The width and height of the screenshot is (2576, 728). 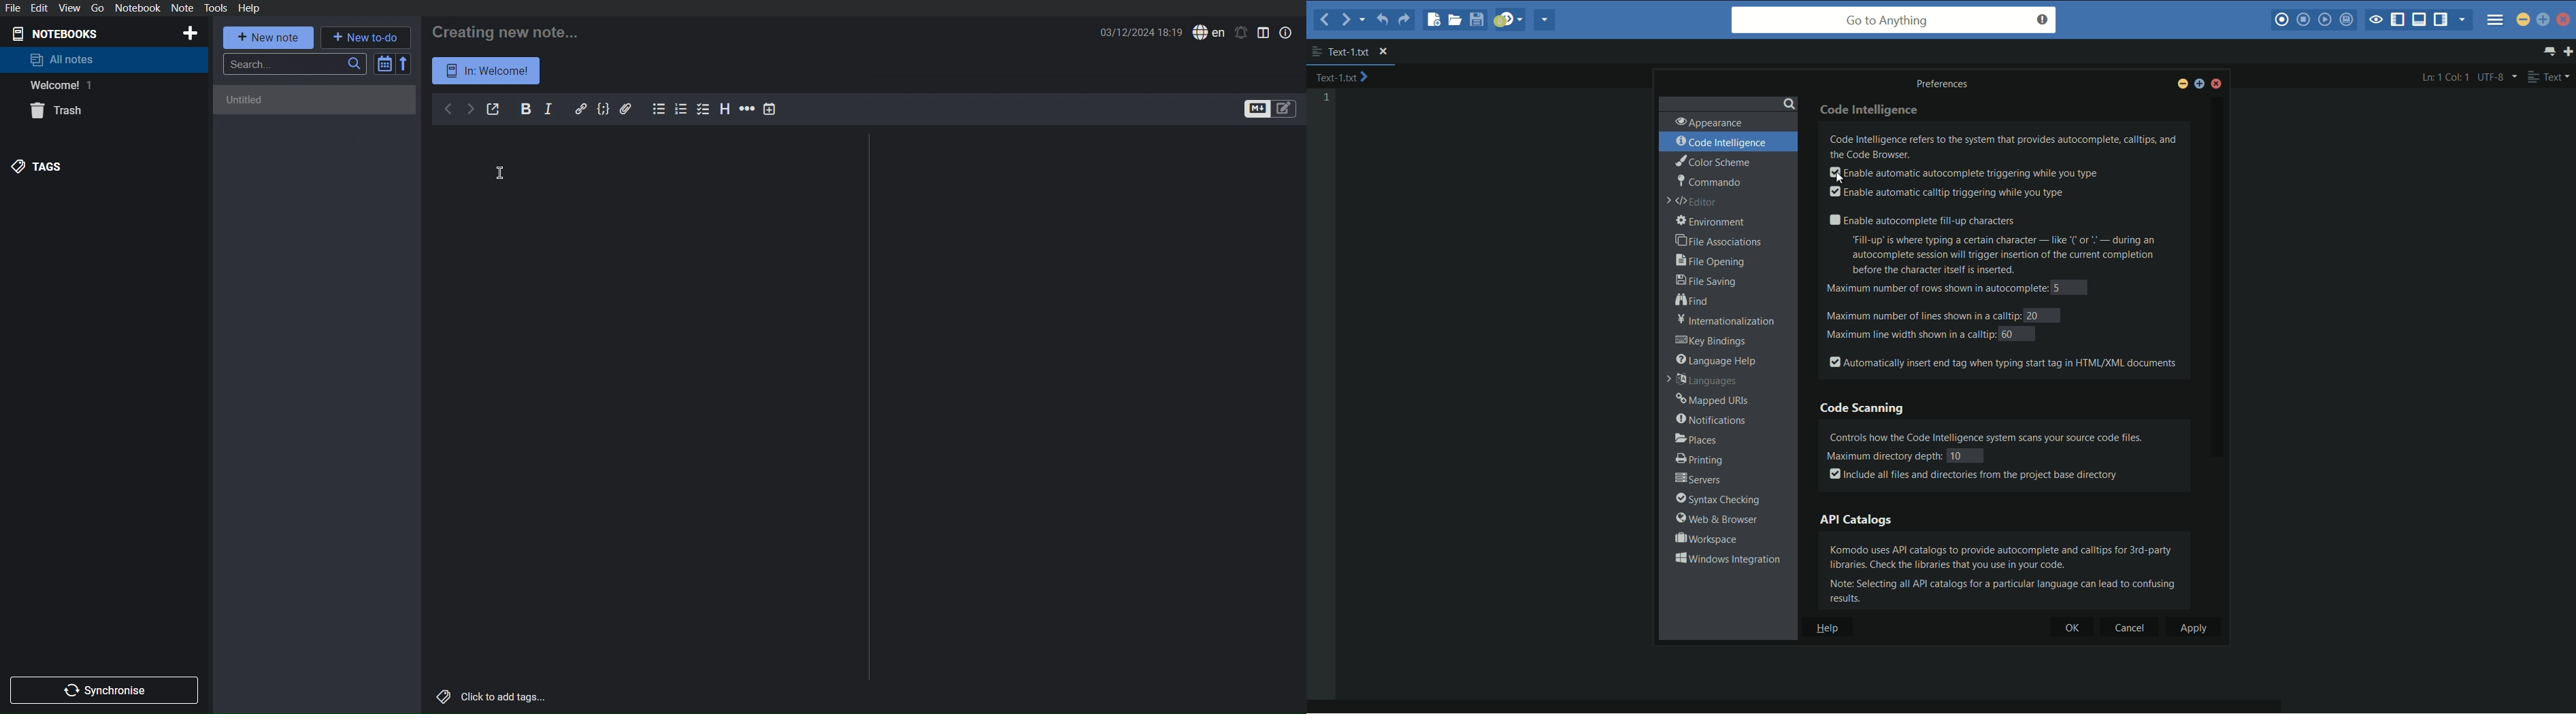 What do you see at coordinates (1327, 98) in the screenshot?
I see `line number` at bounding box center [1327, 98].